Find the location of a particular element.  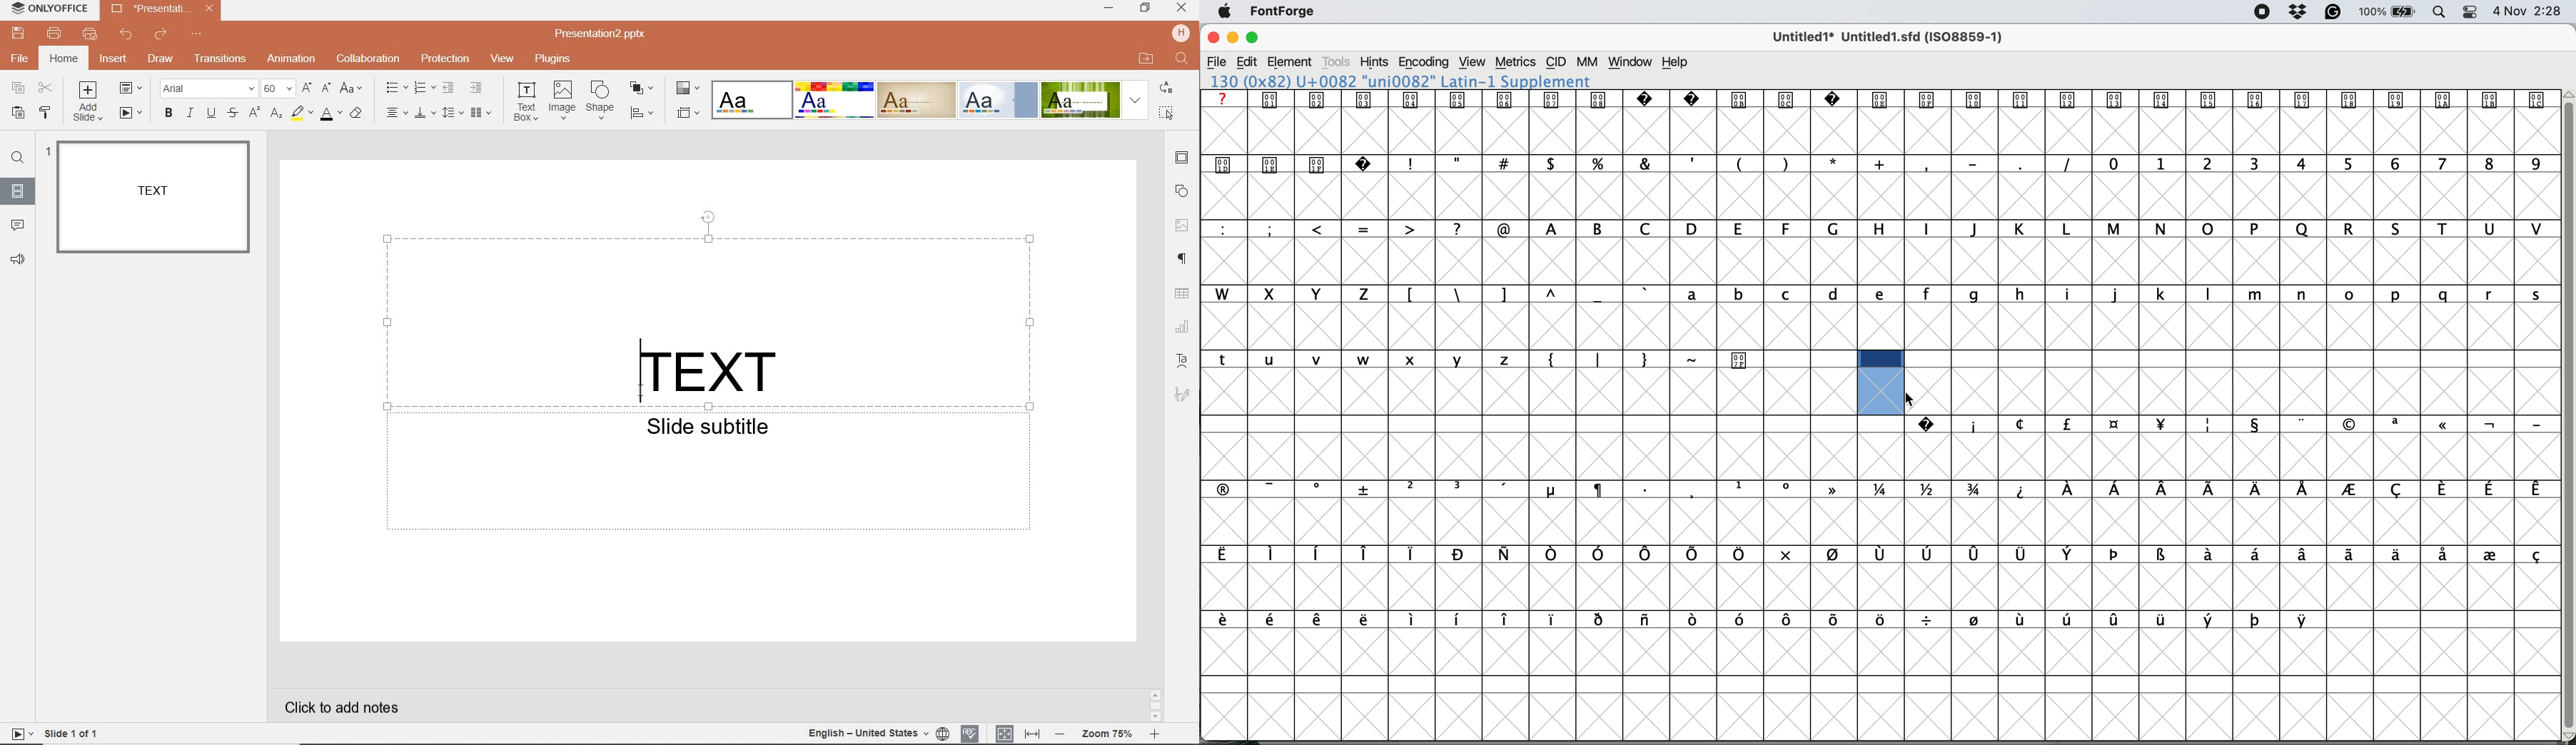

START SLIDESHOW is located at coordinates (131, 114).